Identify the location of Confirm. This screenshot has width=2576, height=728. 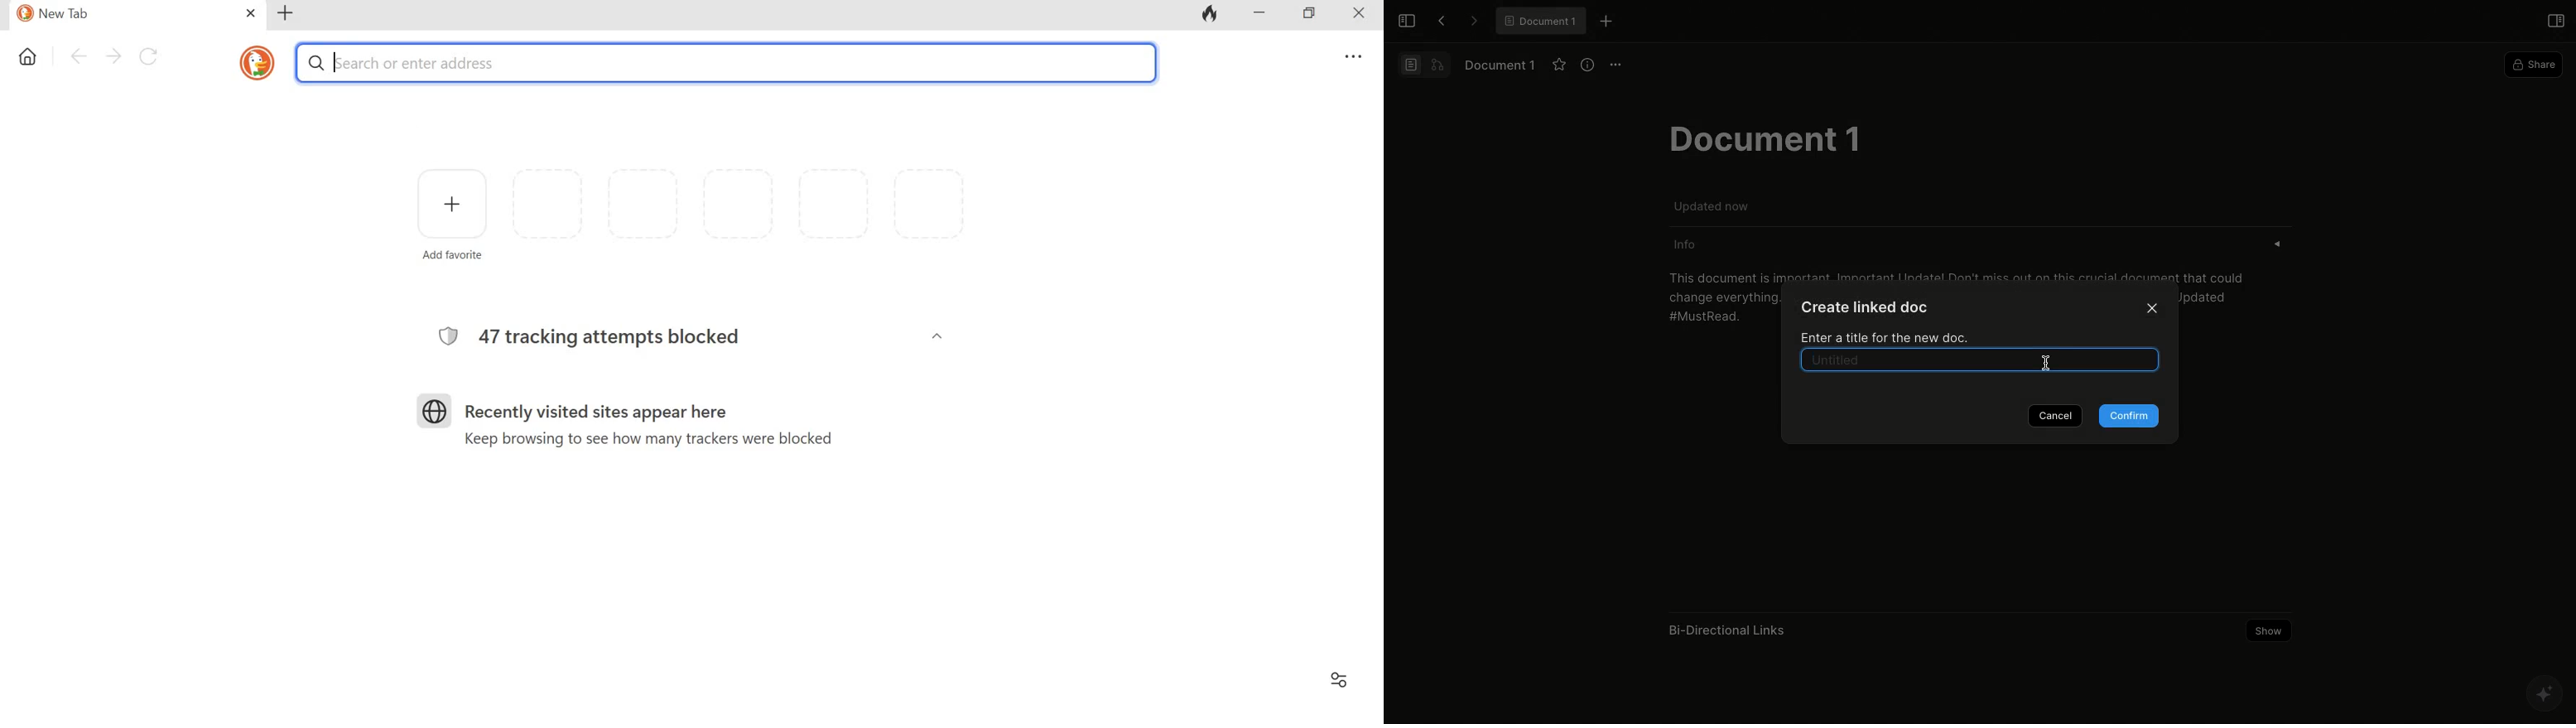
(2129, 416).